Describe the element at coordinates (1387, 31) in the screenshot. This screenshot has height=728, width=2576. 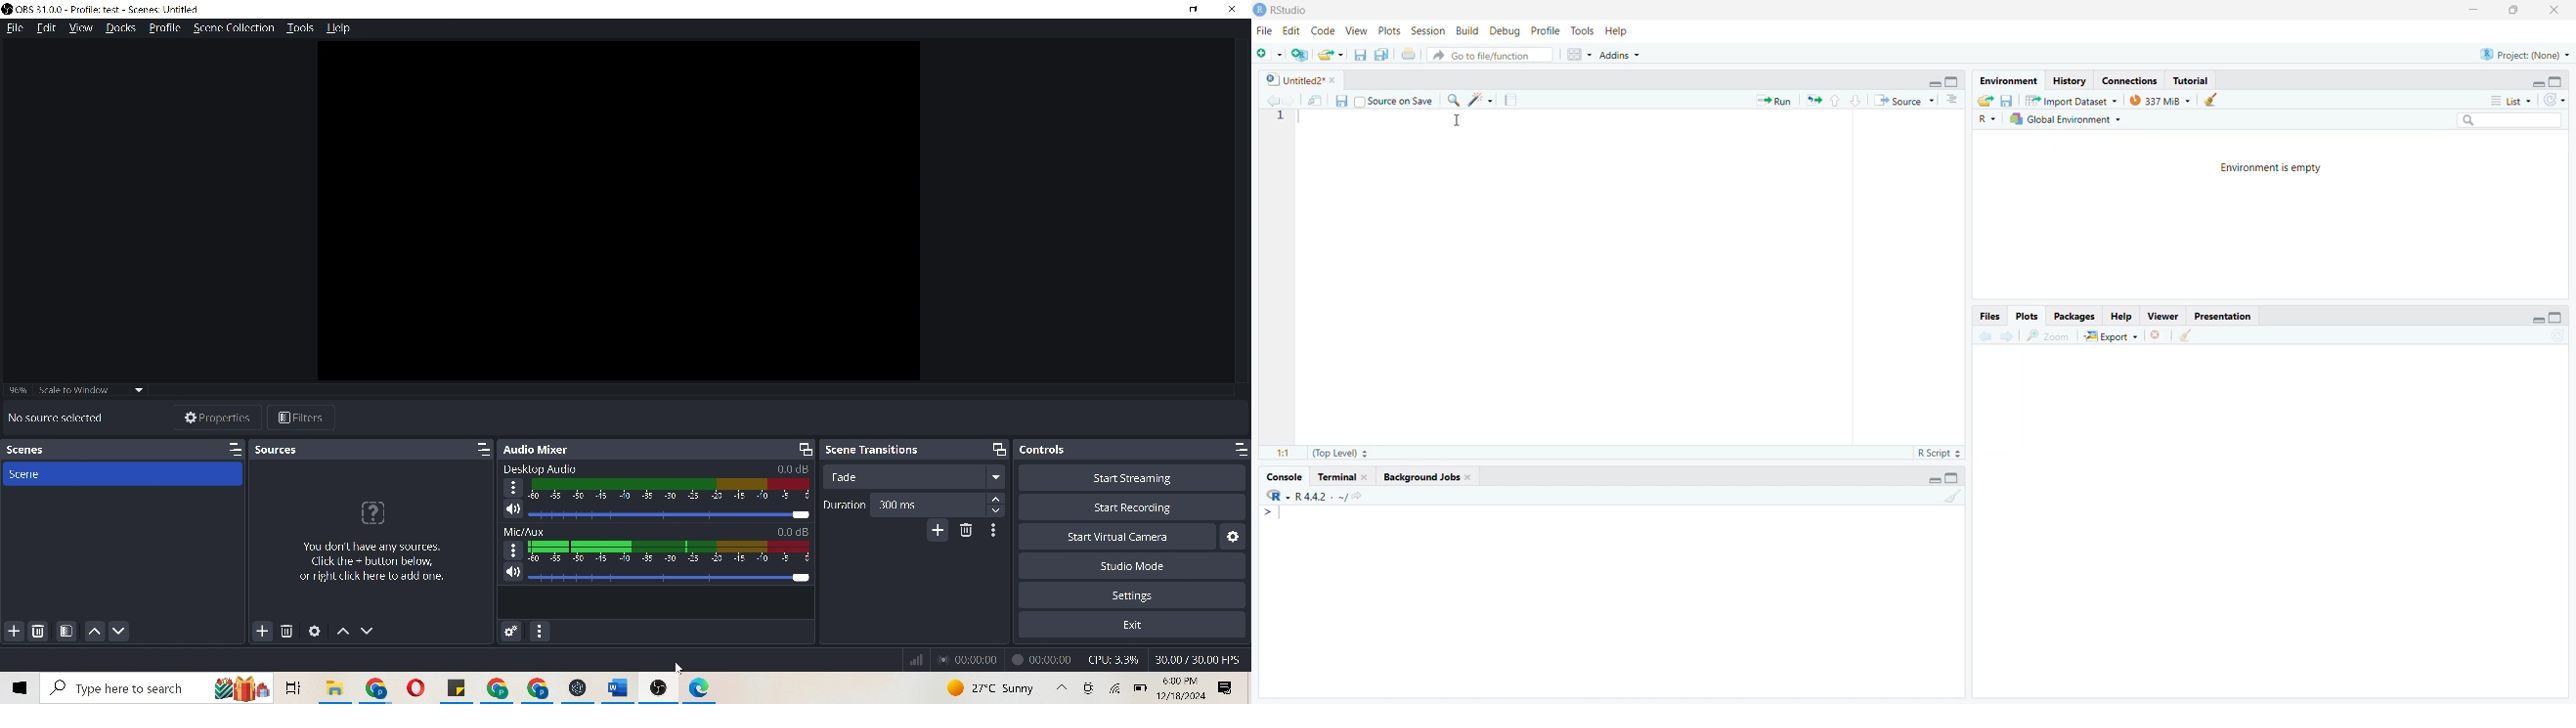
I see ` Plots` at that location.